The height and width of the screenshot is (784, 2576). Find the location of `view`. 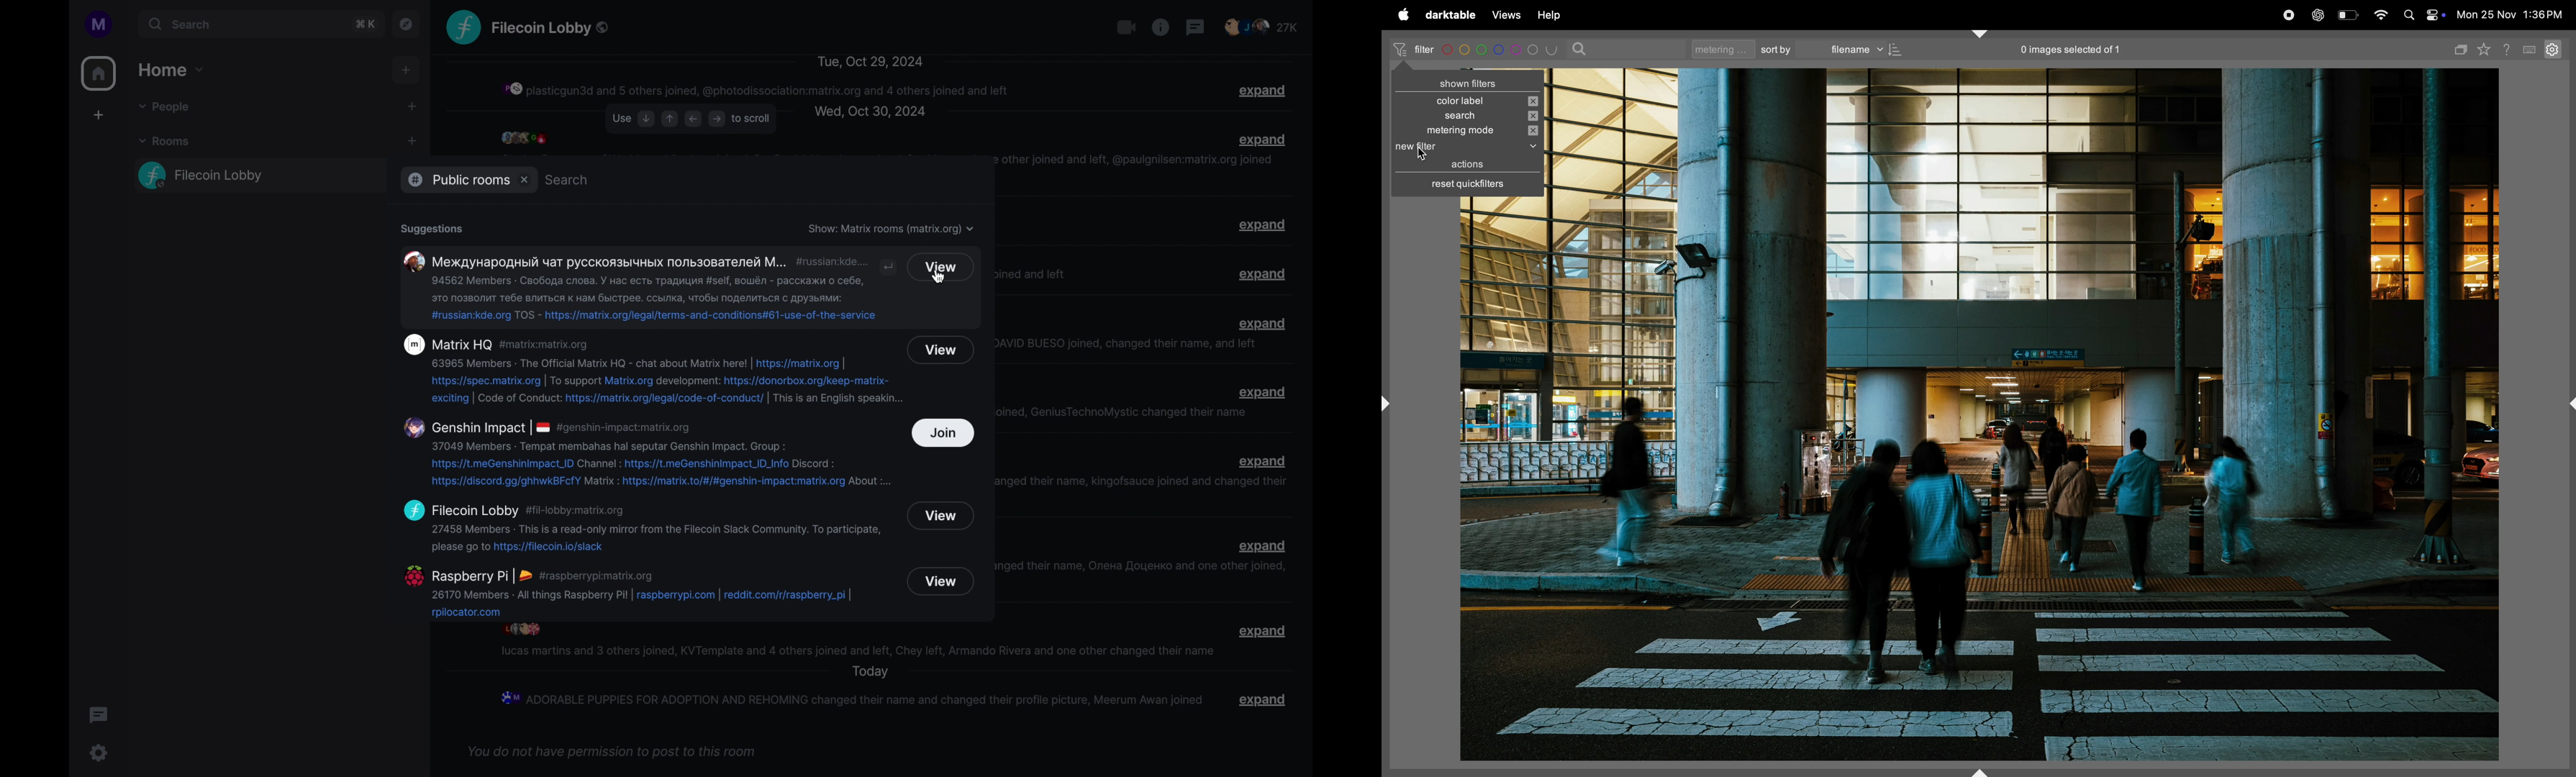

view is located at coordinates (941, 515).